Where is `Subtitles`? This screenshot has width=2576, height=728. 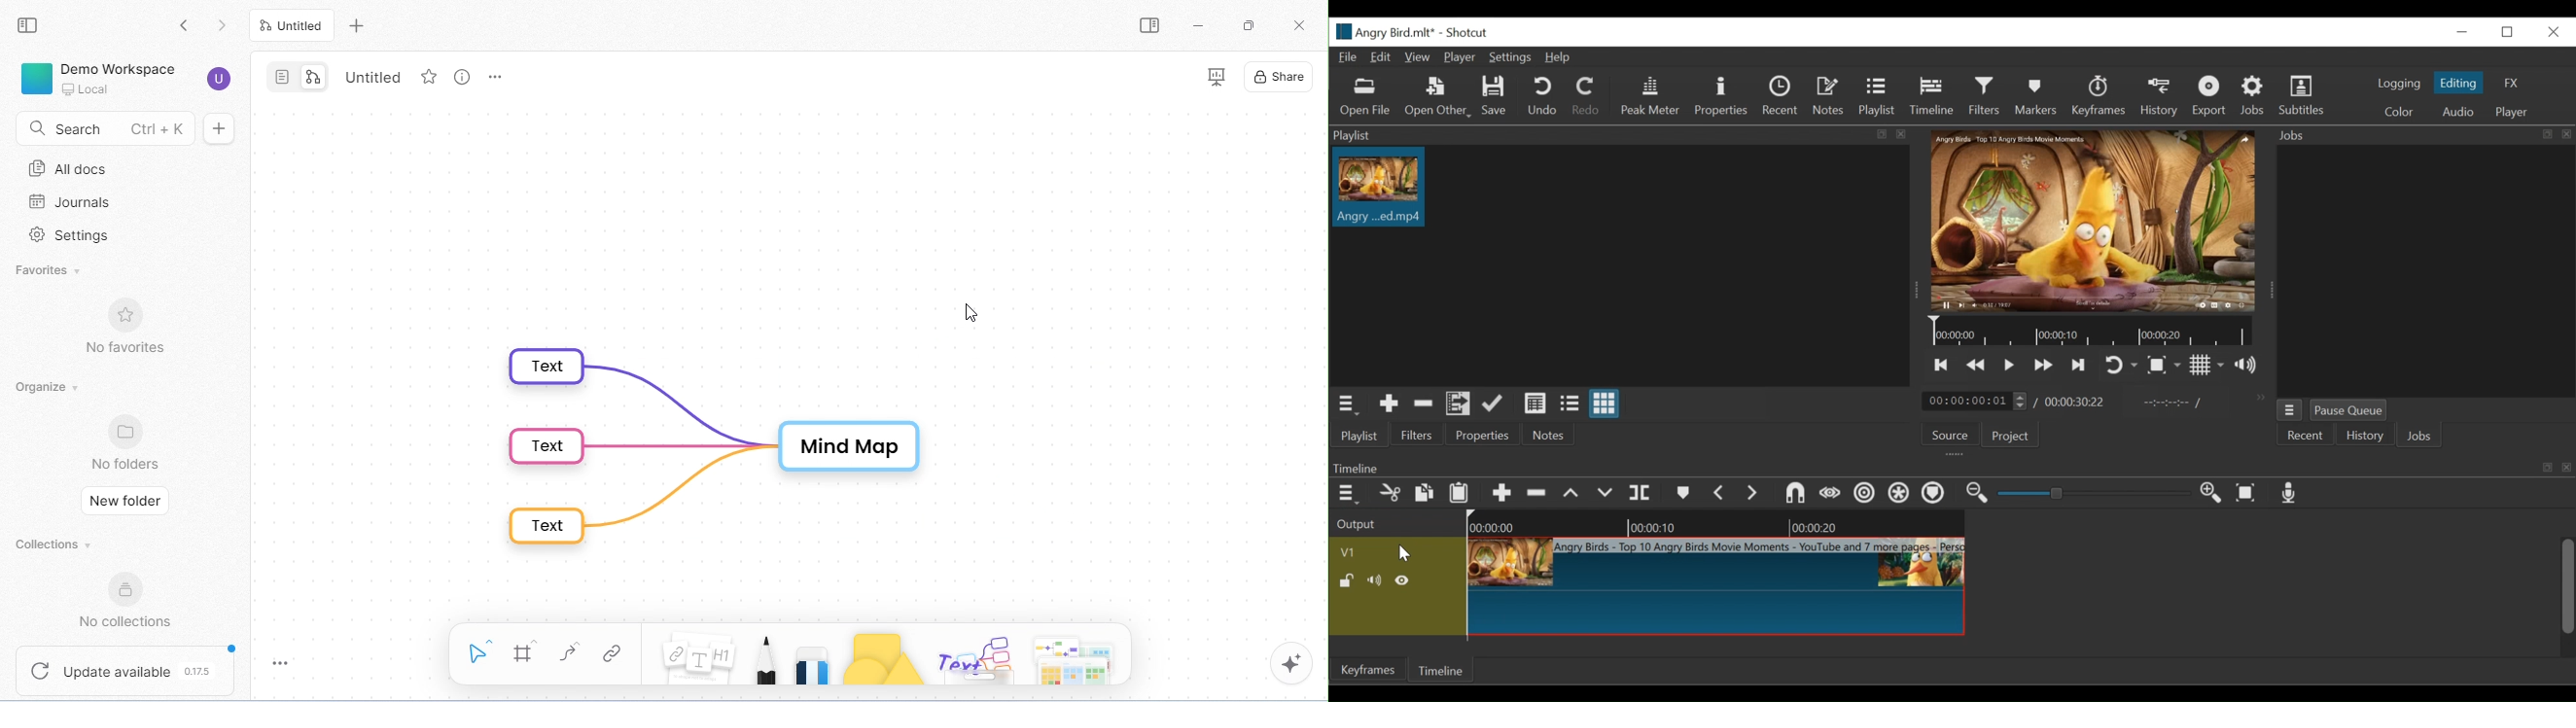 Subtitles is located at coordinates (2302, 96).